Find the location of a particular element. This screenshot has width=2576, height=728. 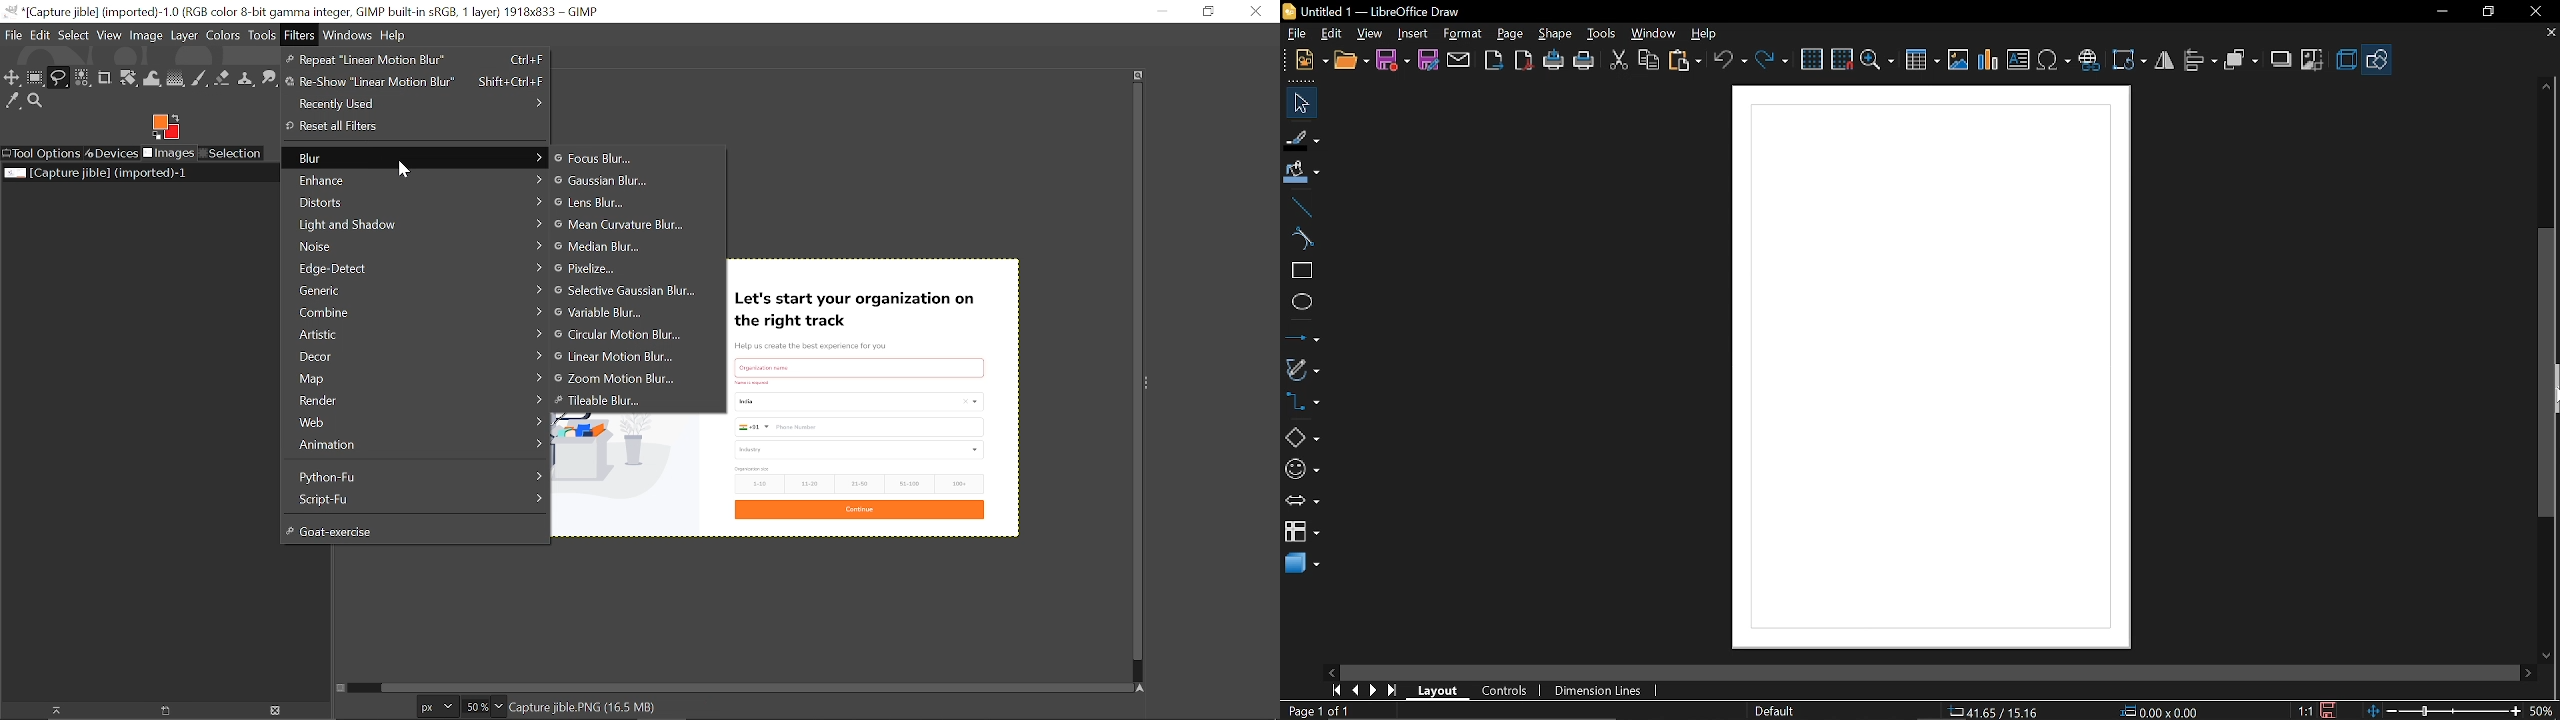

rectangle is located at coordinates (1298, 271).